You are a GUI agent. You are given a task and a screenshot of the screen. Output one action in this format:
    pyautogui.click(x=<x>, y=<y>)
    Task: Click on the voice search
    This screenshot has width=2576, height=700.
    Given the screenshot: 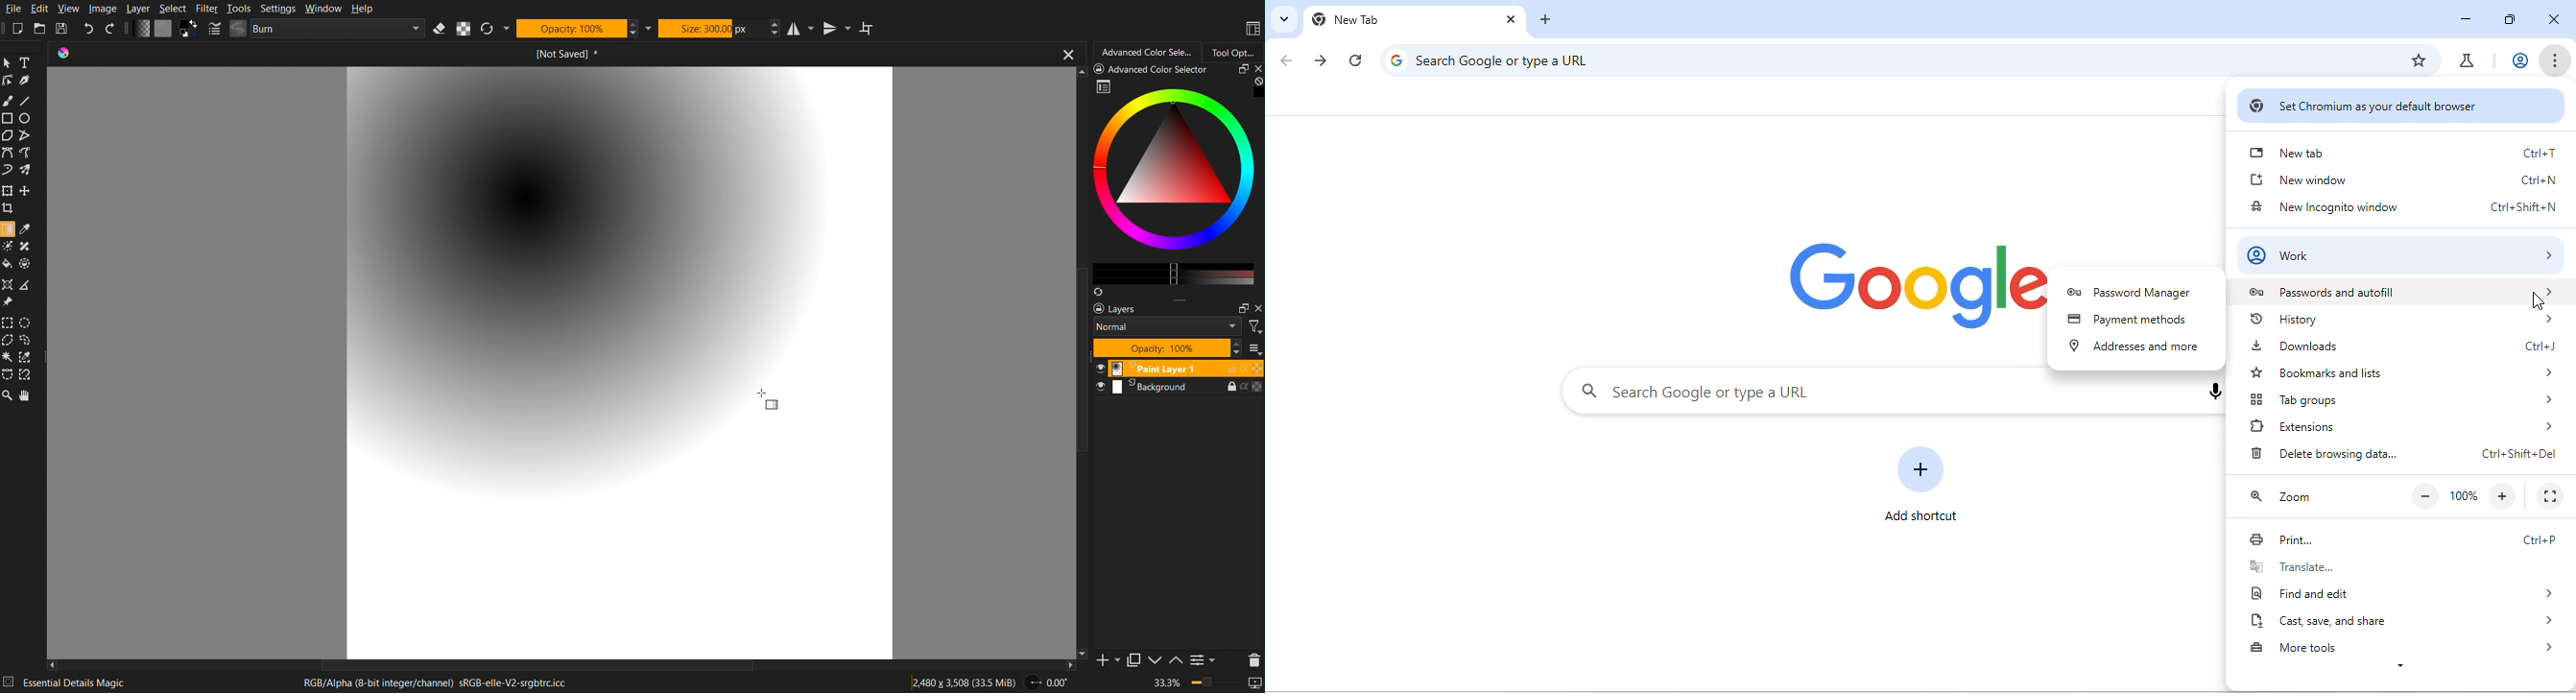 What is the action you would take?
    pyautogui.click(x=2211, y=392)
    